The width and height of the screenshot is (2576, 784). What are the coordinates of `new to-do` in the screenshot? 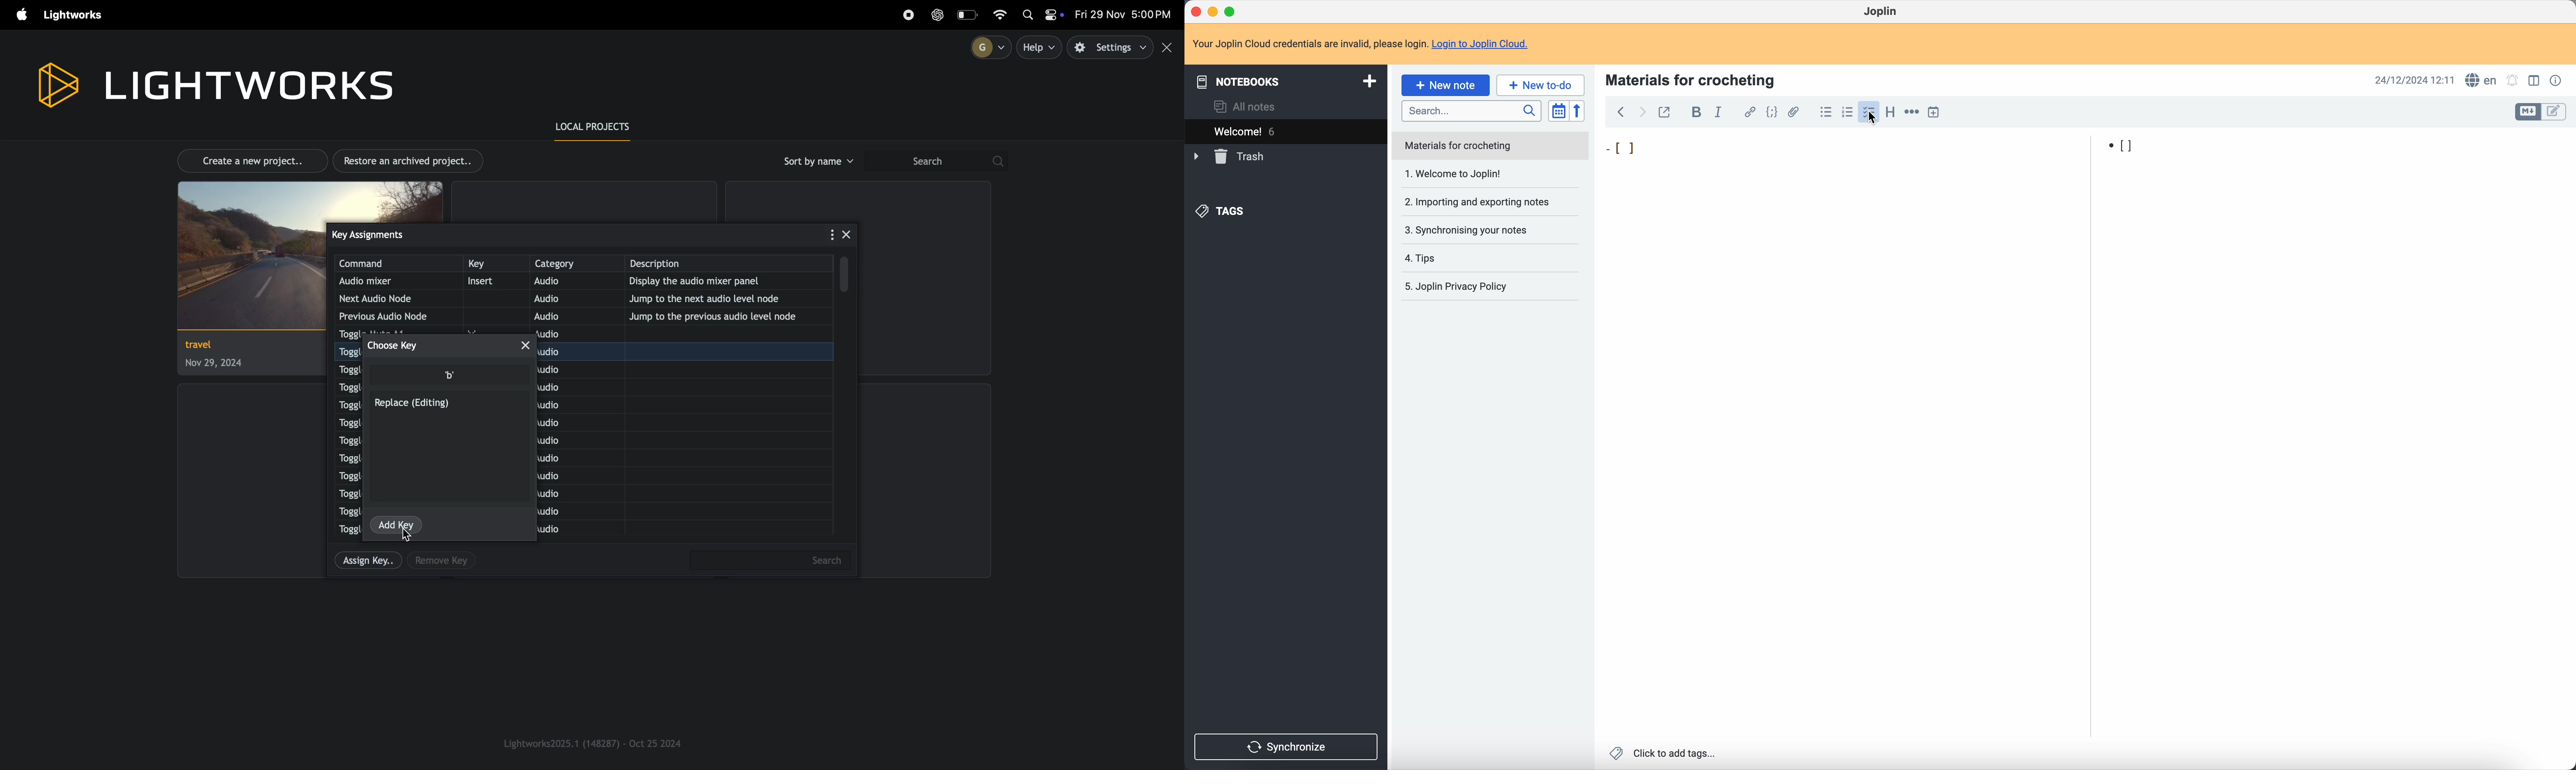 It's located at (1540, 84).